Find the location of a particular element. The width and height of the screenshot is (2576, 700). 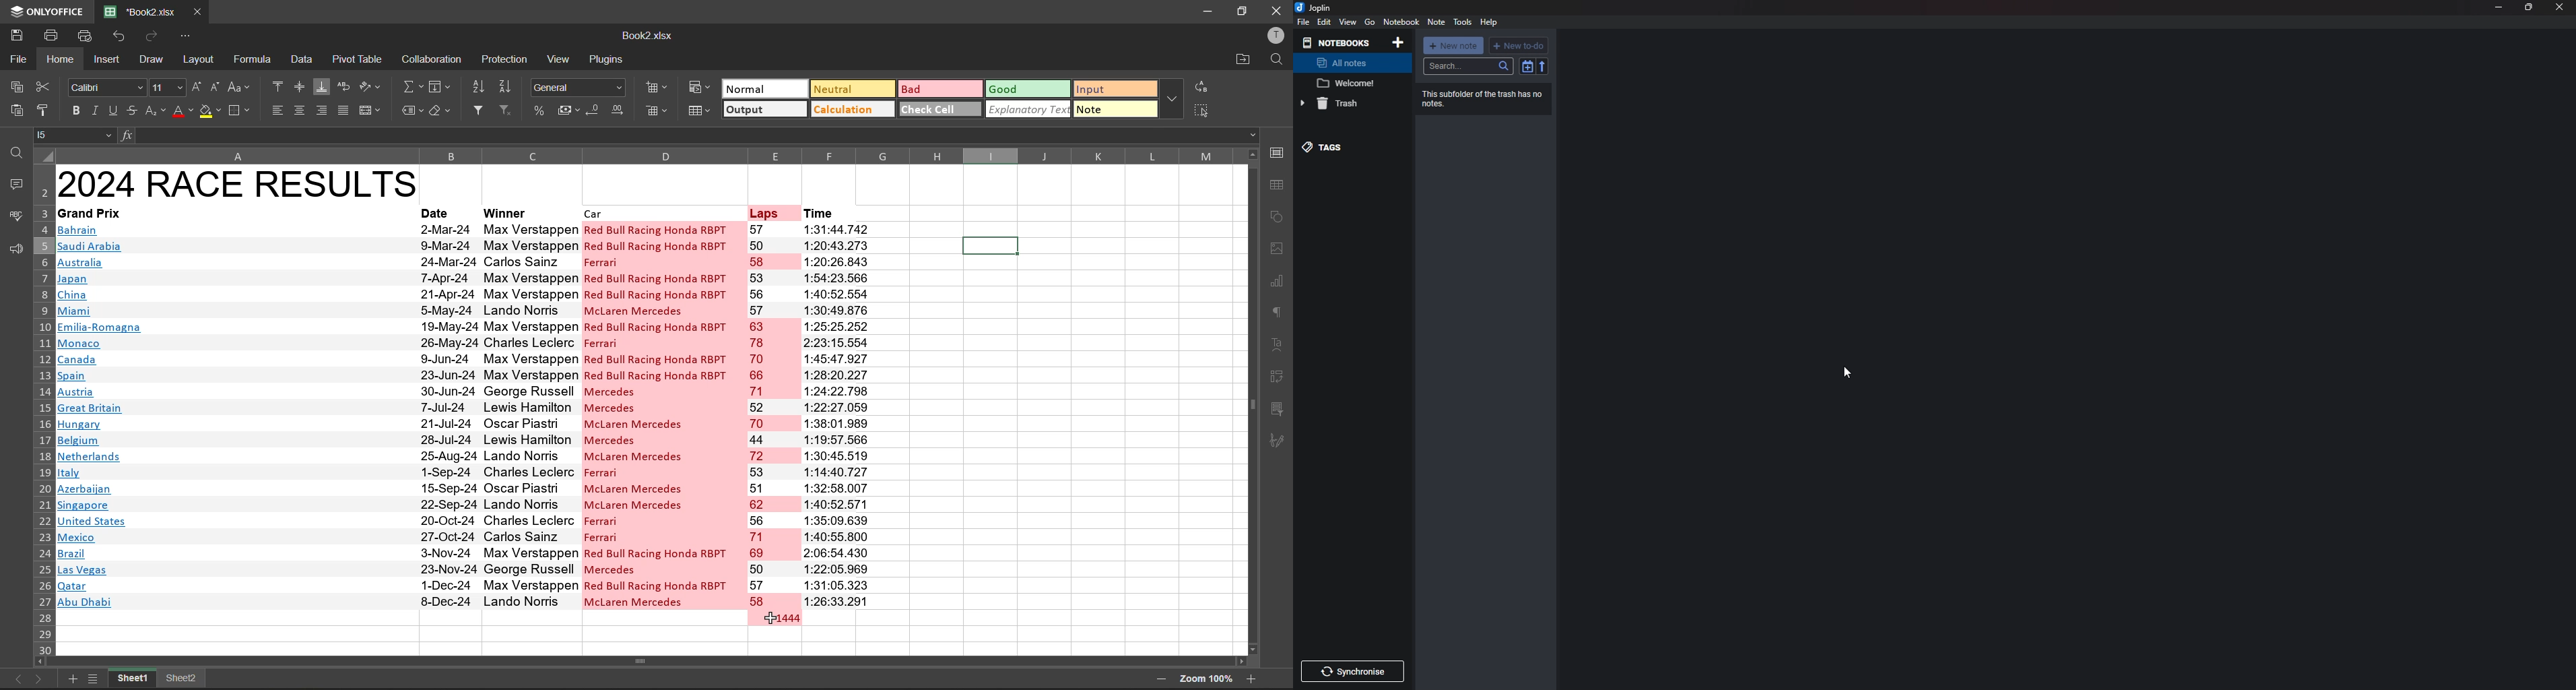

find is located at coordinates (1278, 60).